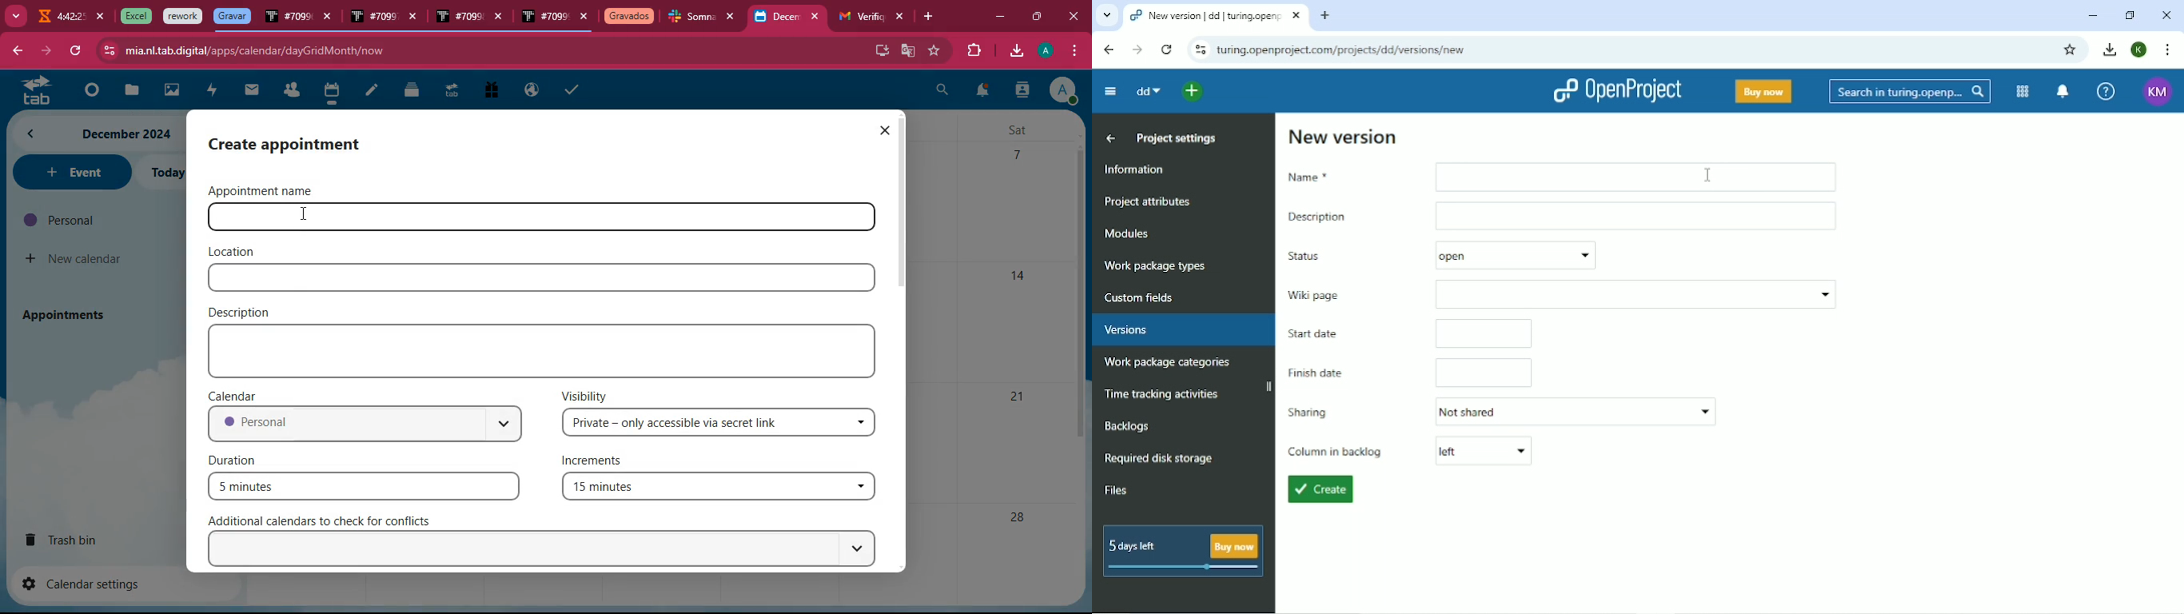 The width and height of the screenshot is (2184, 616). What do you see at coordinates (252, 90) in the screenshot?
I see `mail` at bounding box center [252, 90].